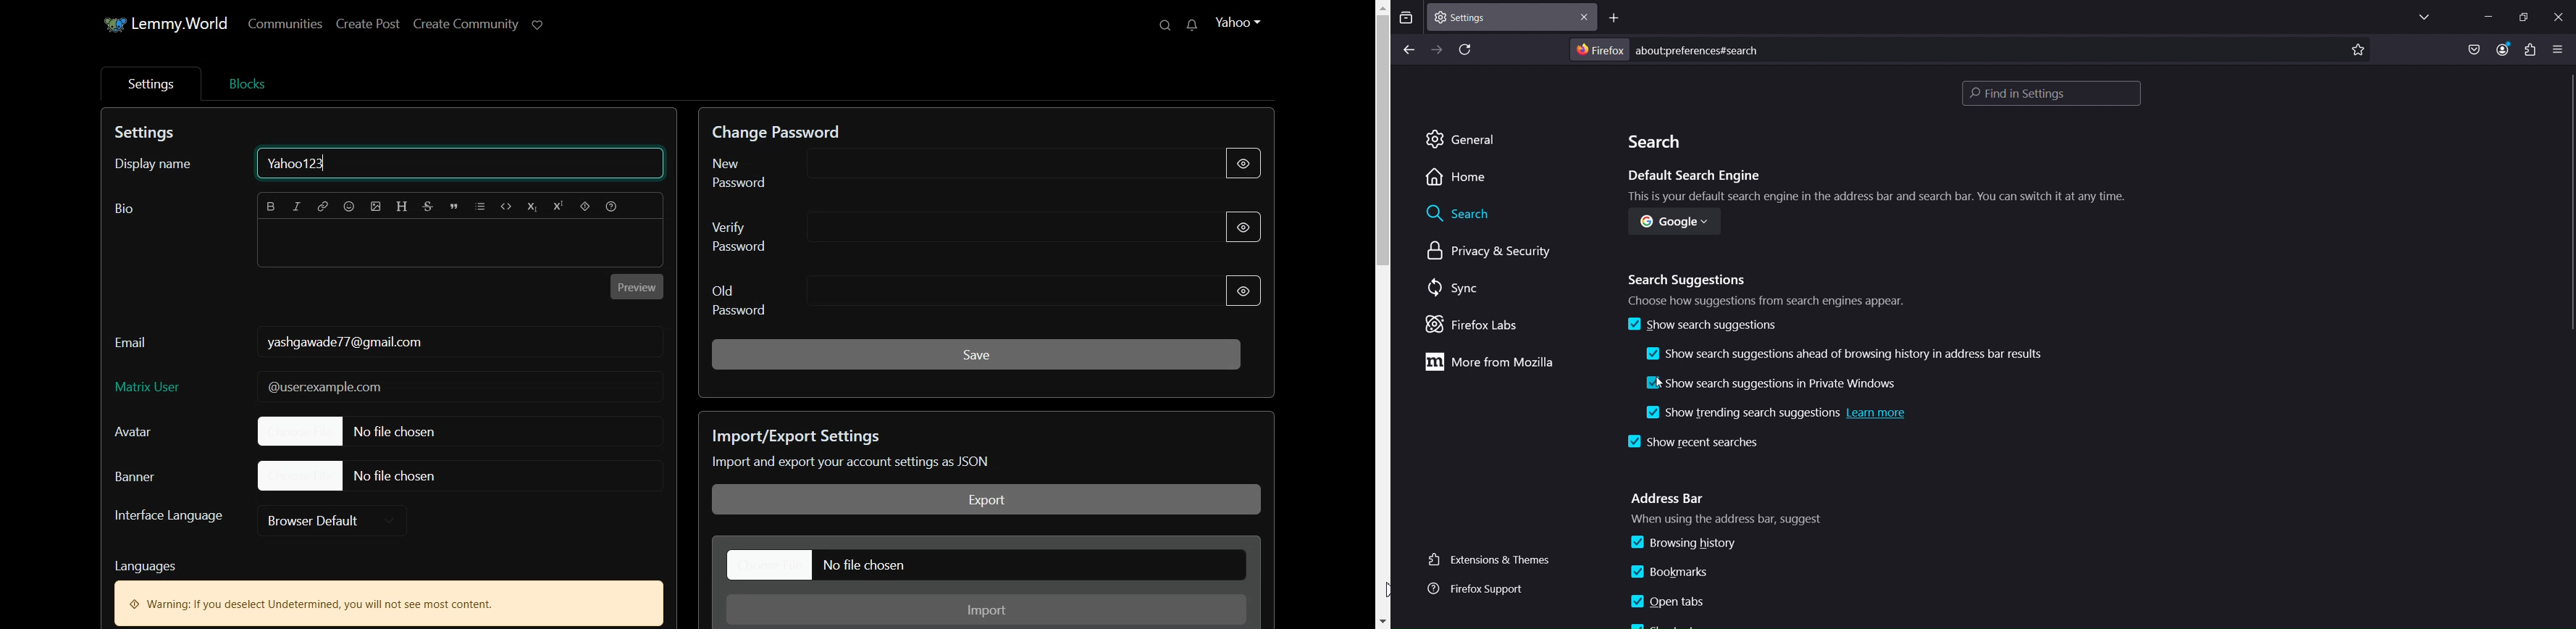  Describe the element at coordinates (989, 565) in the screenshot. I see `File chosen` at that location.